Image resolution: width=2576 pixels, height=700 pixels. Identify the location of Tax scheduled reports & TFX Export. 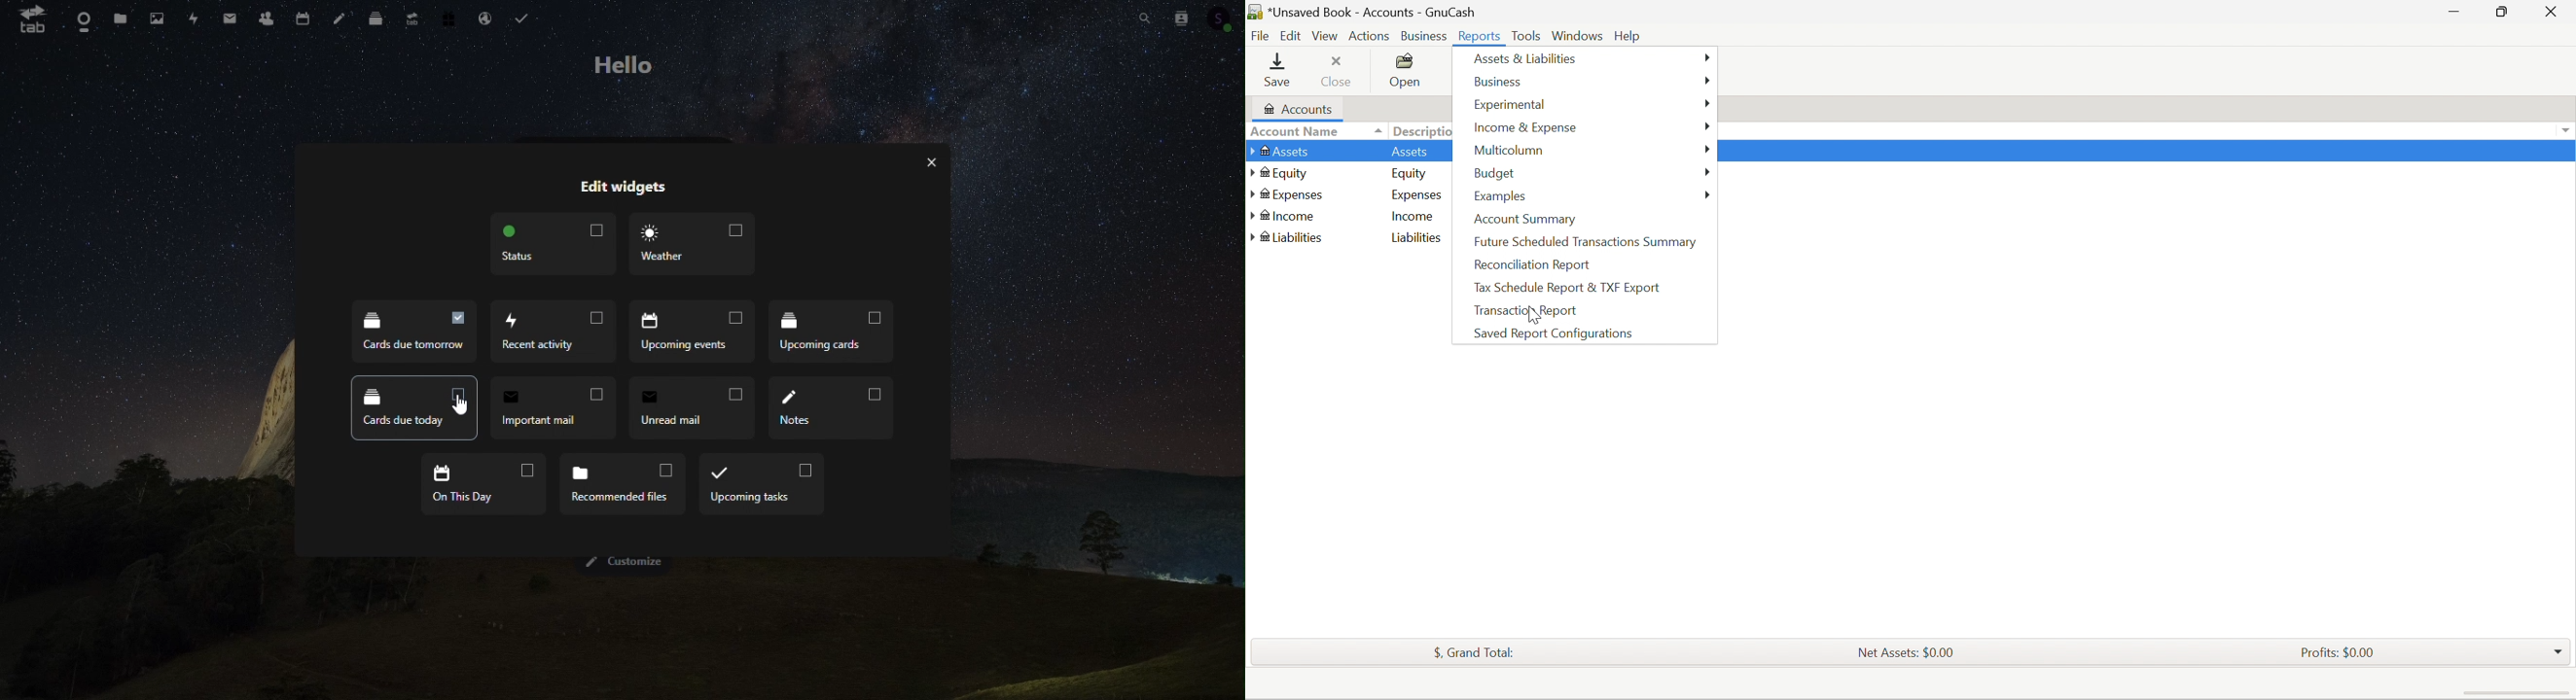
(1571, 287).